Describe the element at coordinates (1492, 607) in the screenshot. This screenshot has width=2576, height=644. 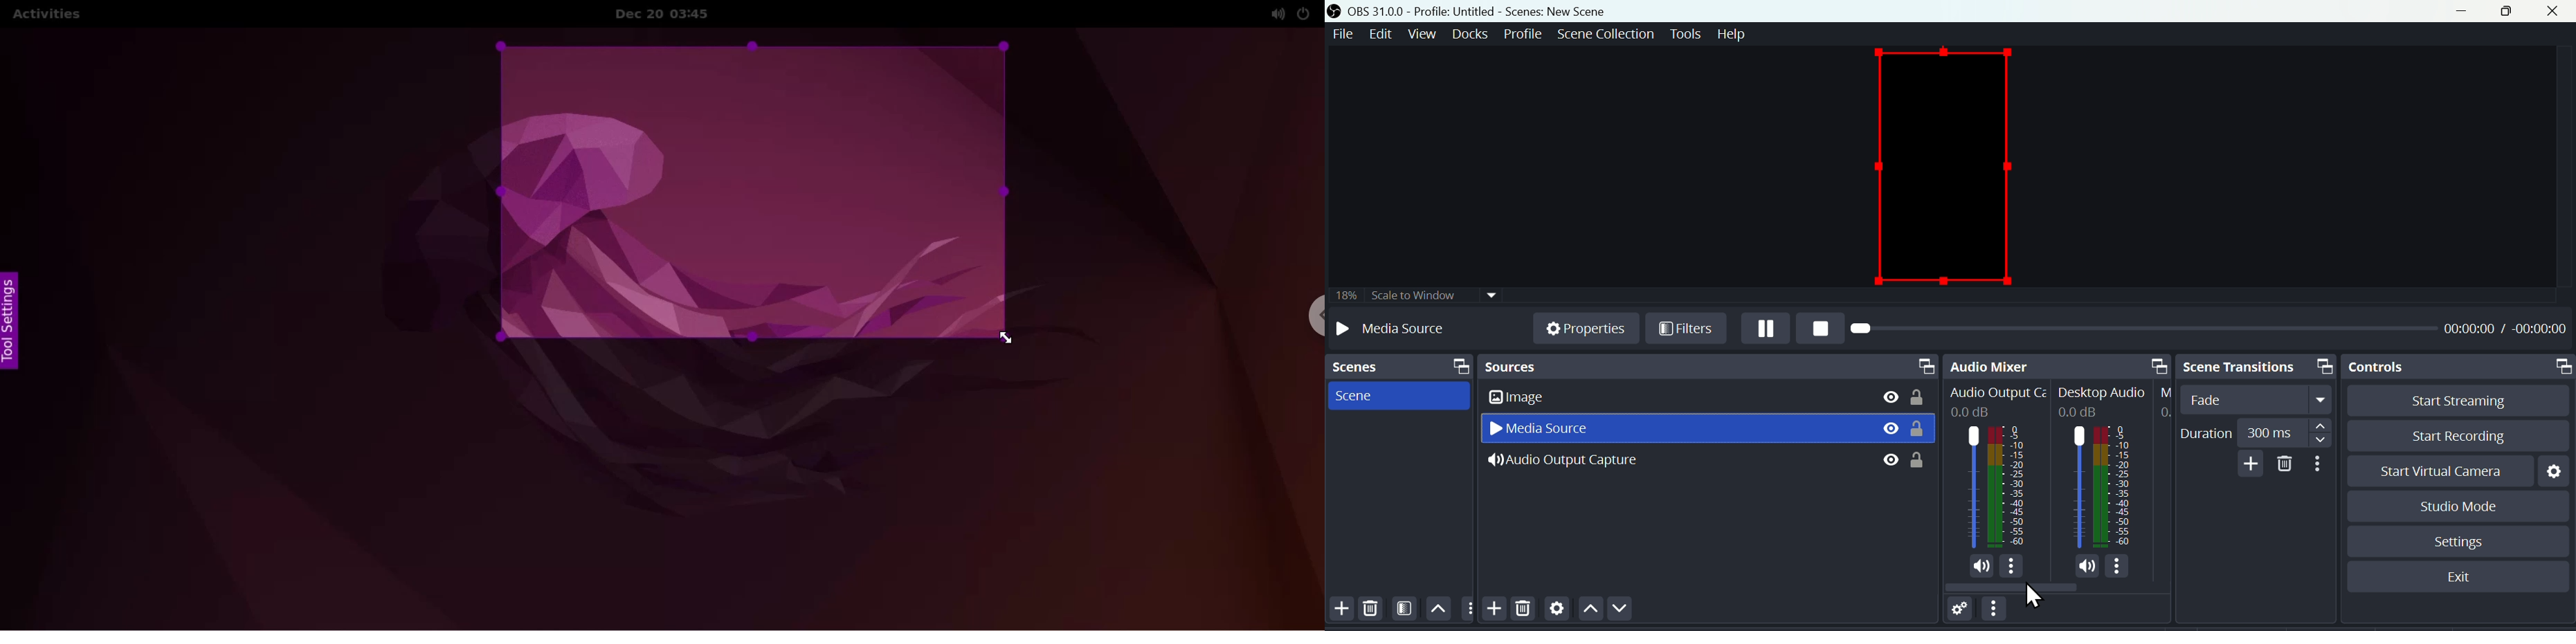
I see `Add` at that location.